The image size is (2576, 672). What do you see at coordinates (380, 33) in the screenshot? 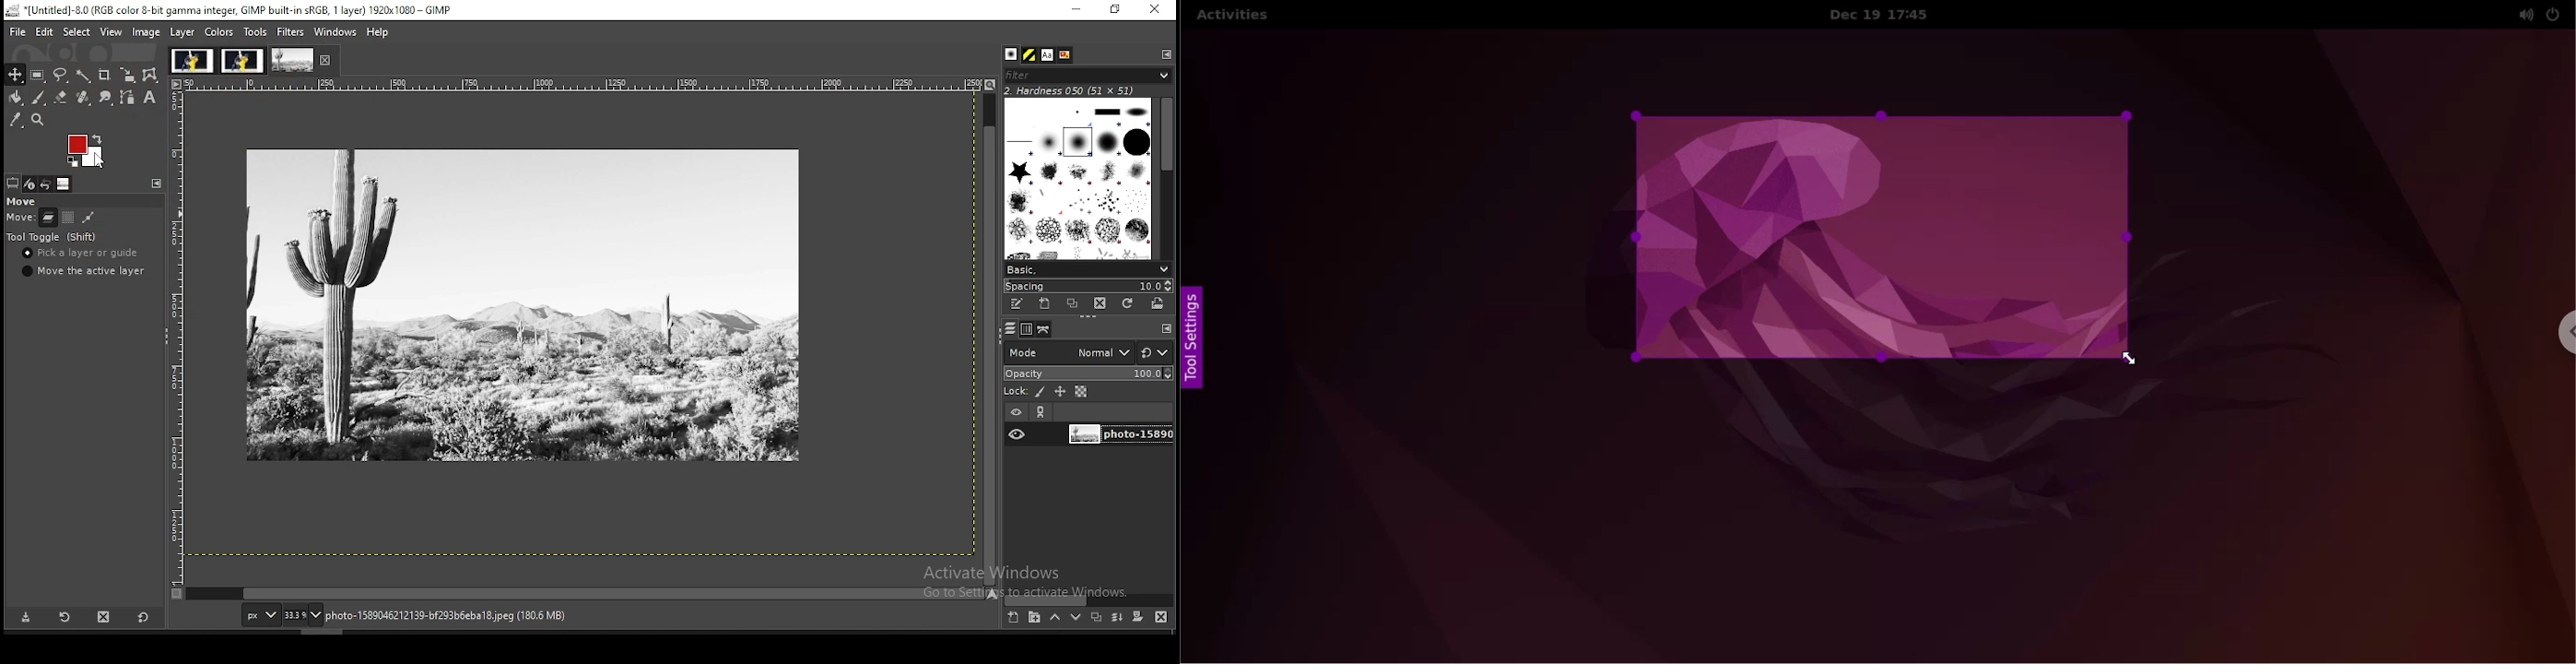
I see `help` at bounding box center [380, 33].